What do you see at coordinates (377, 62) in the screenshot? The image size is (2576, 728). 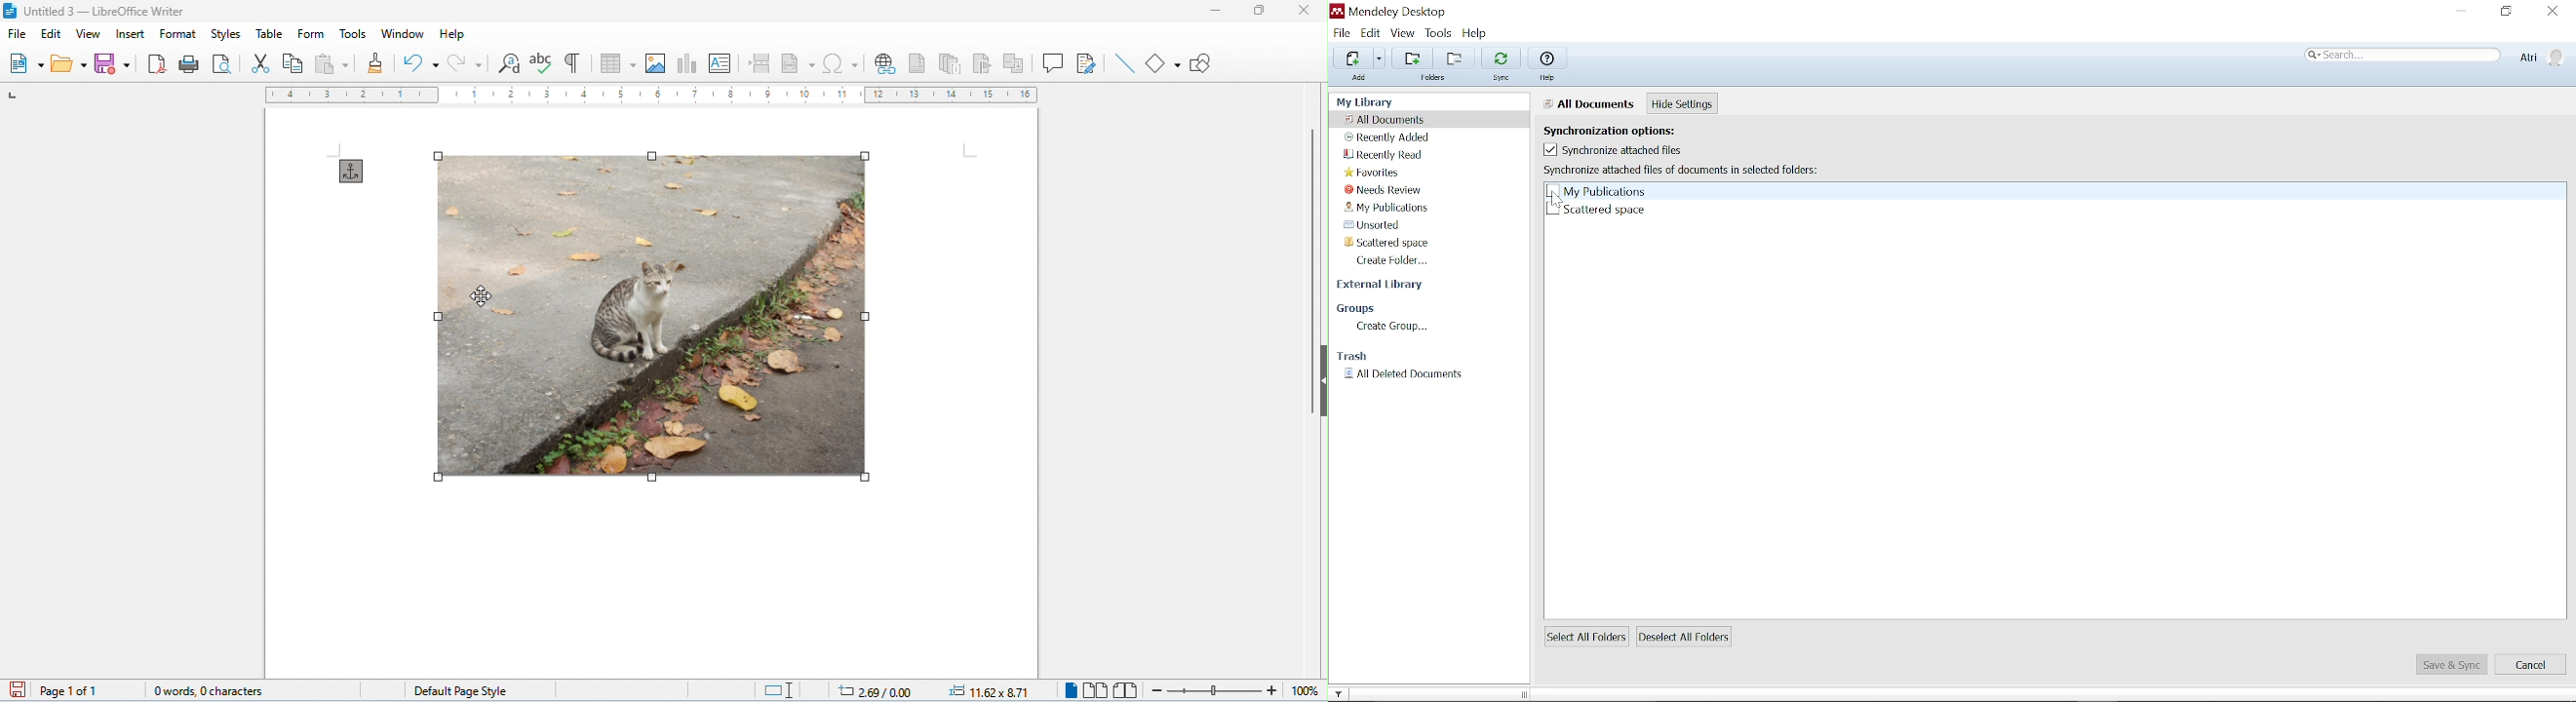 I see `clone` at bounding box center [377, 62].